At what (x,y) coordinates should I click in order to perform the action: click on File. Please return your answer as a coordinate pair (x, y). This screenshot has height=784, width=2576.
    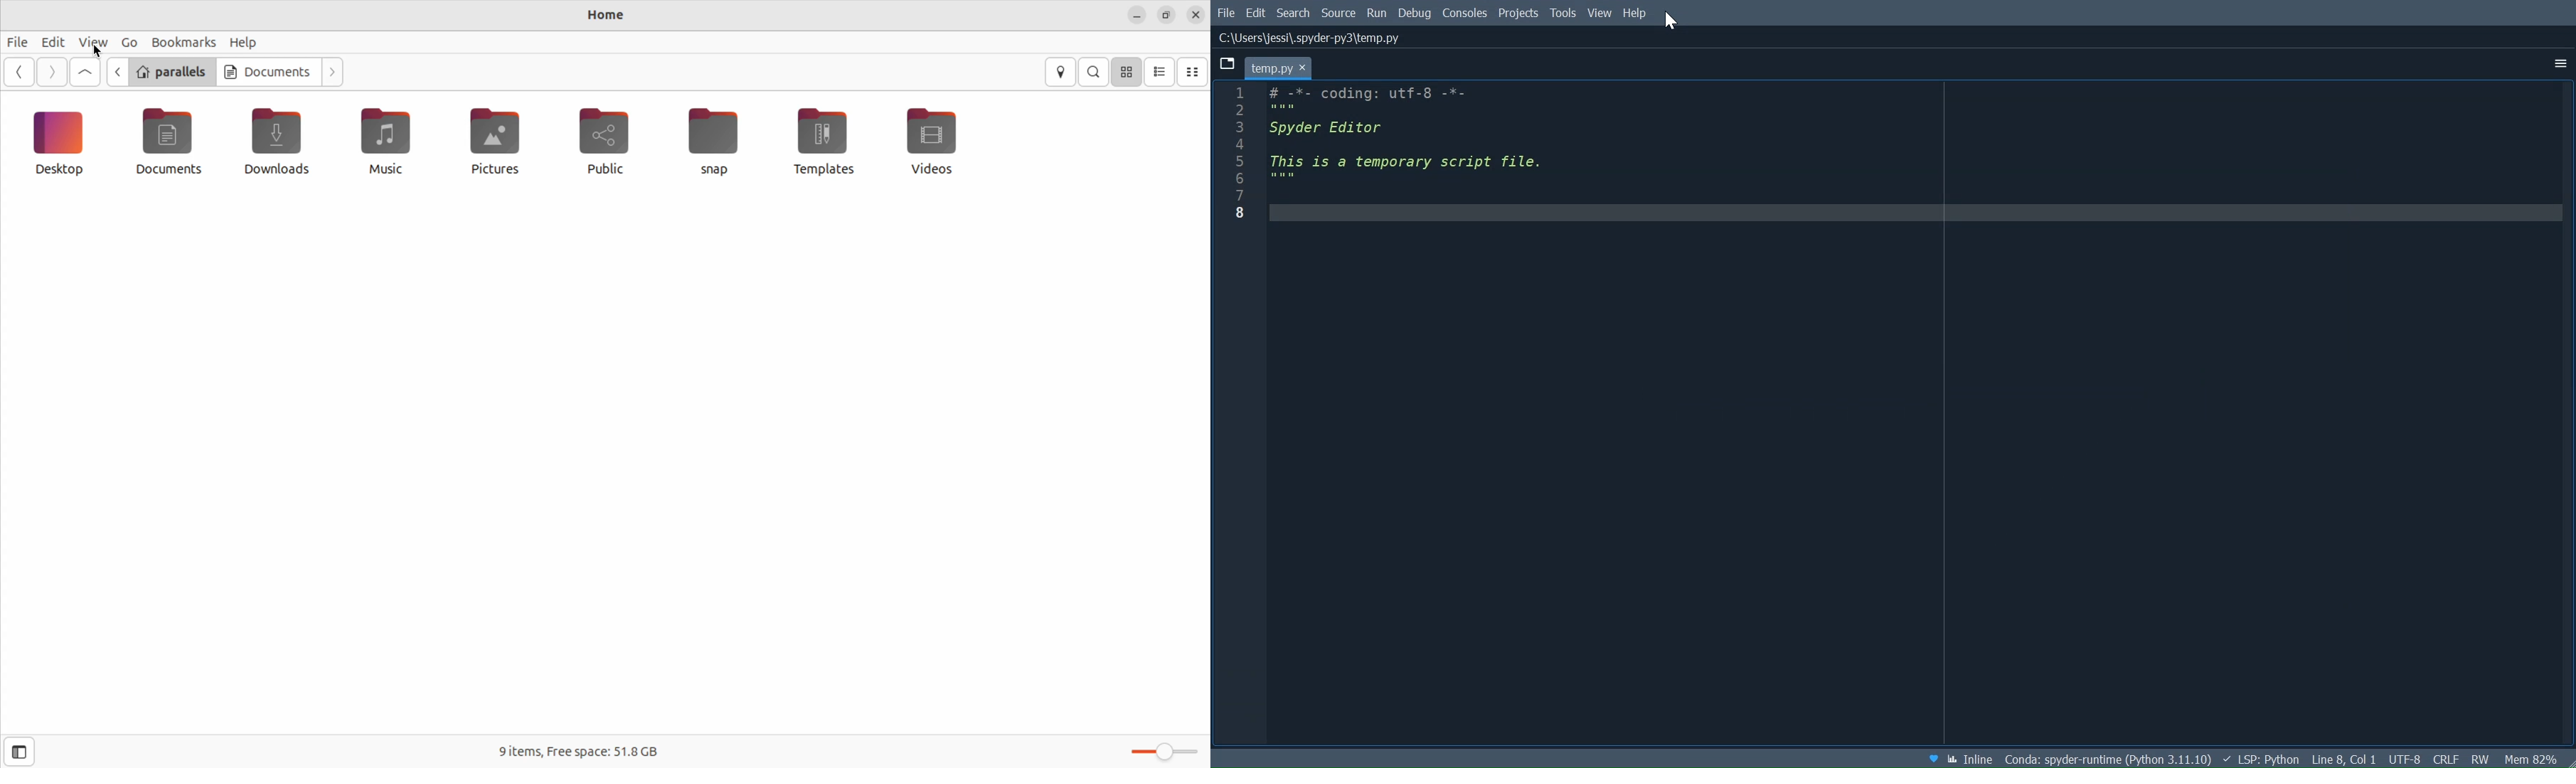
    Looking at the image, I should click on (1225, 14).